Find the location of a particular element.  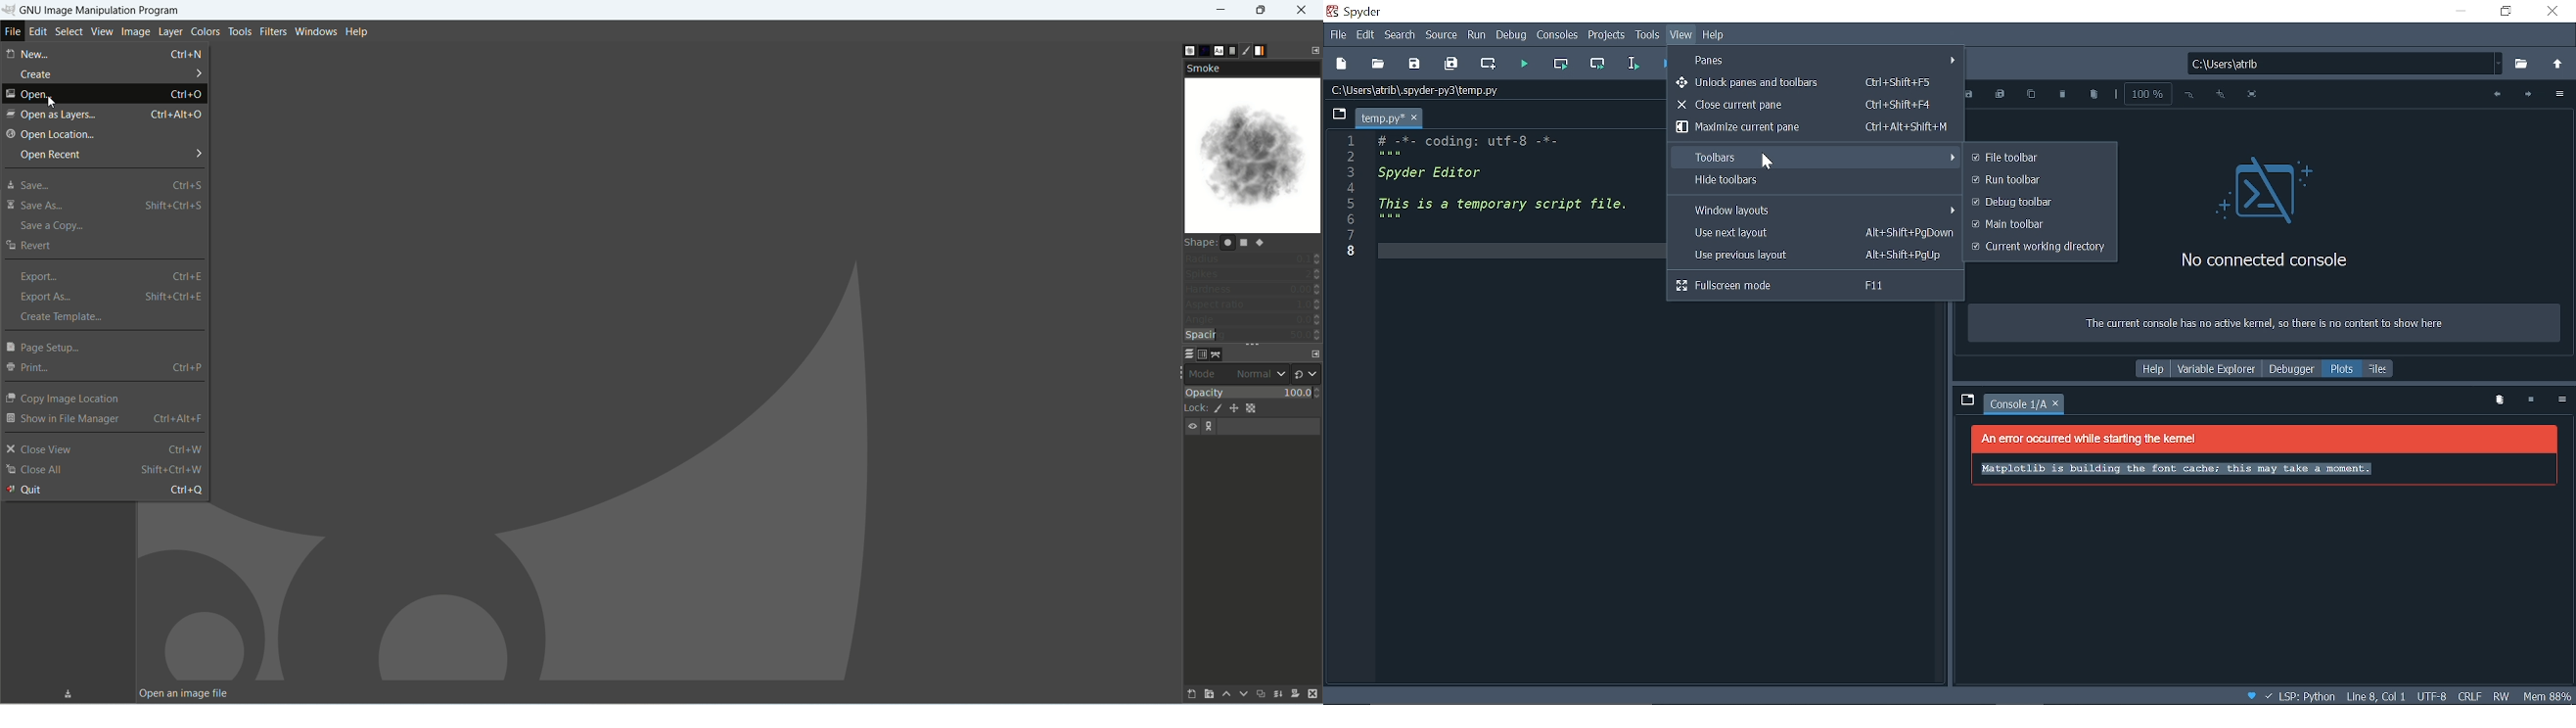

Current tab is located at coordinates (1380, 118).